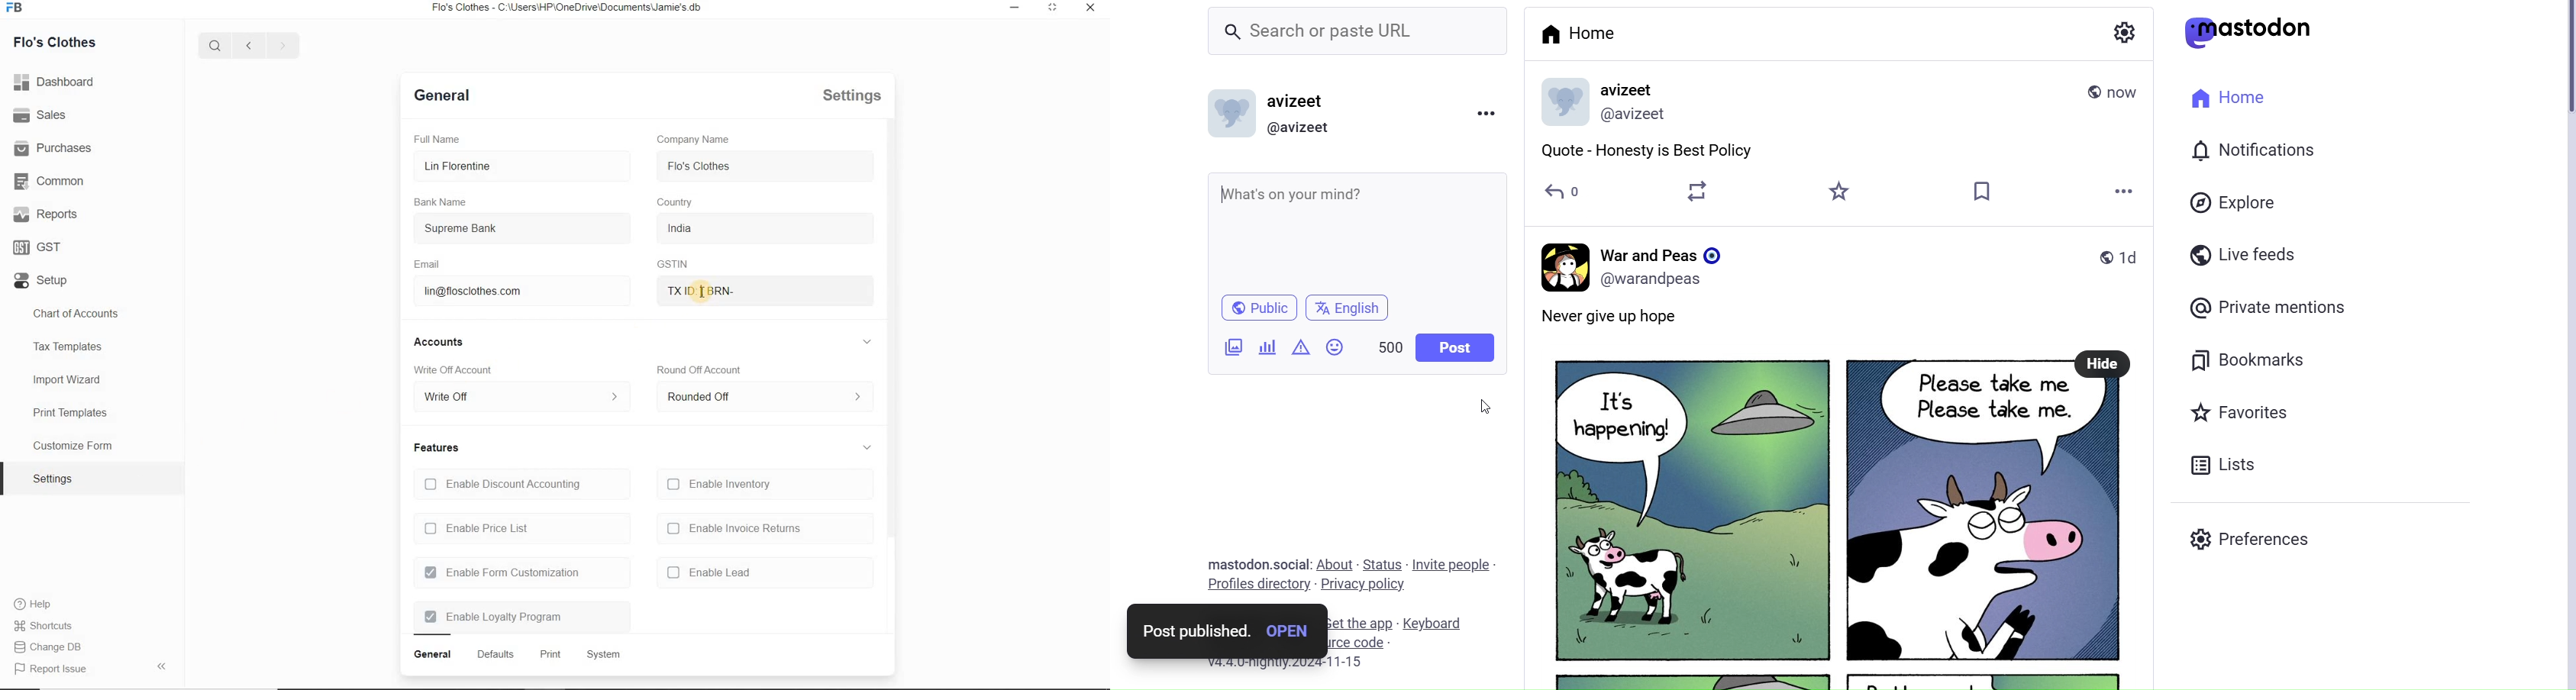 The image size is (2576, 700). What do you see at coordinates (1641, 115) in the screenshot?
I see `@avizeet` at bounding box center [1641, 115].